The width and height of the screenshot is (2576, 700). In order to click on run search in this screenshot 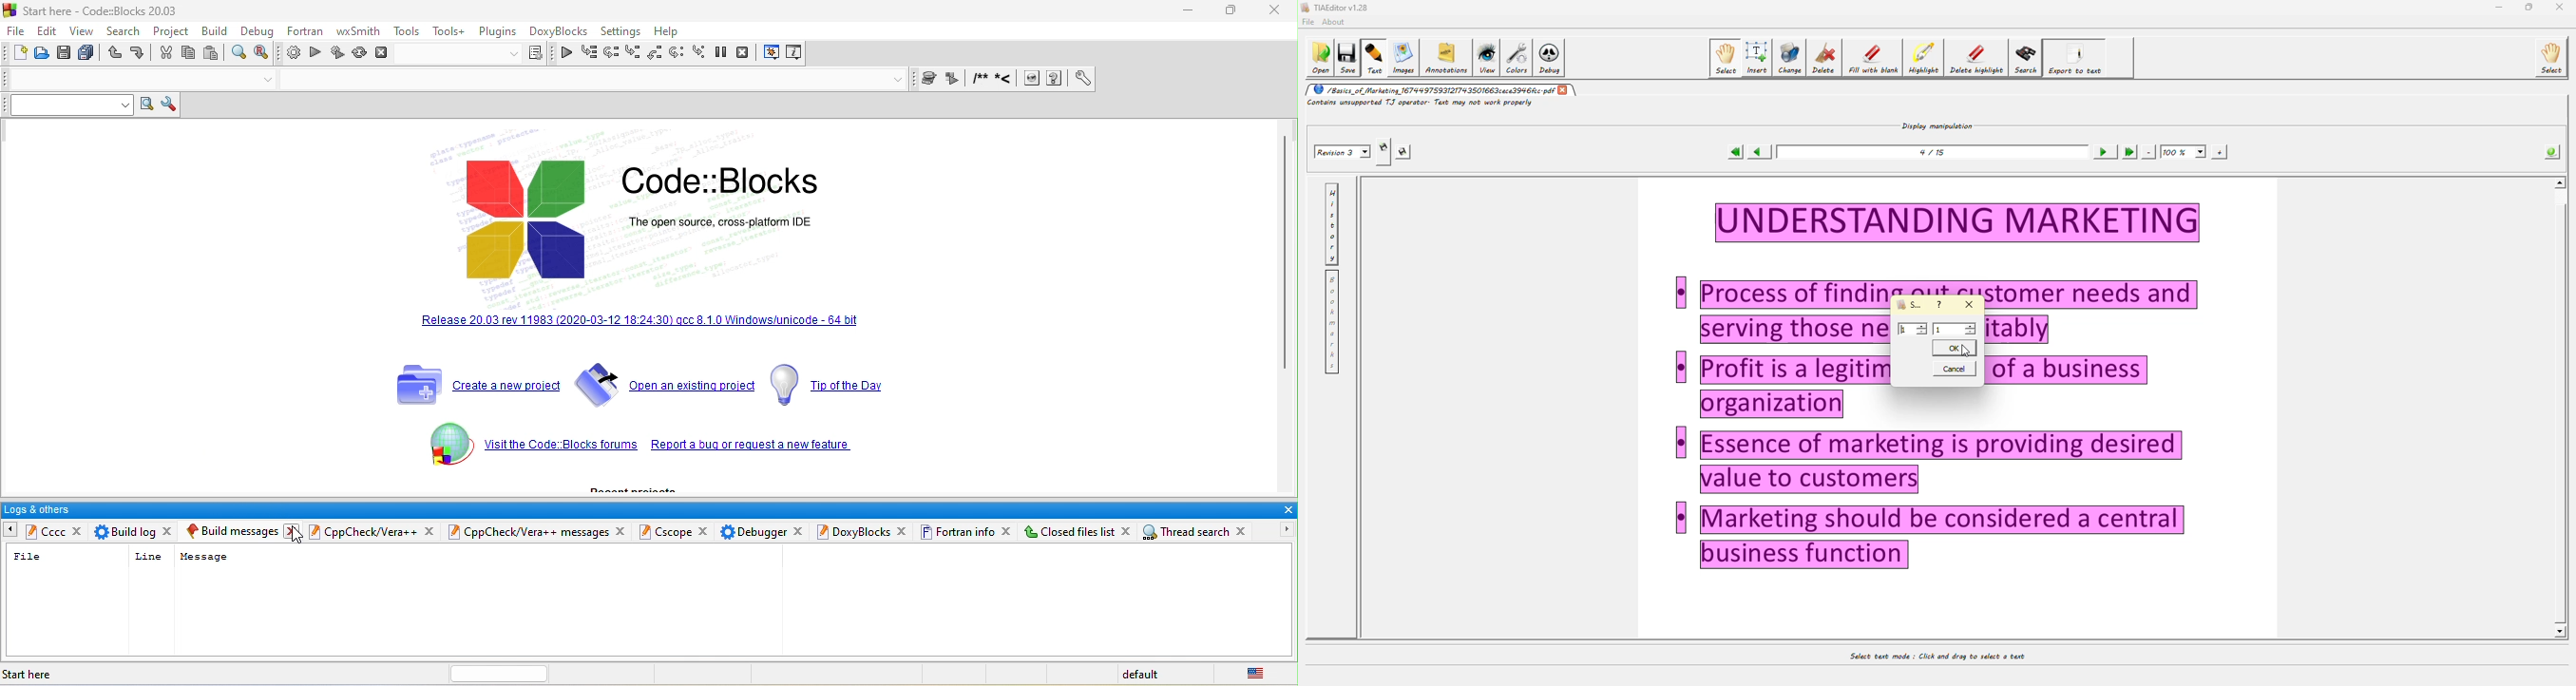, I will do `click(144, 105)`.